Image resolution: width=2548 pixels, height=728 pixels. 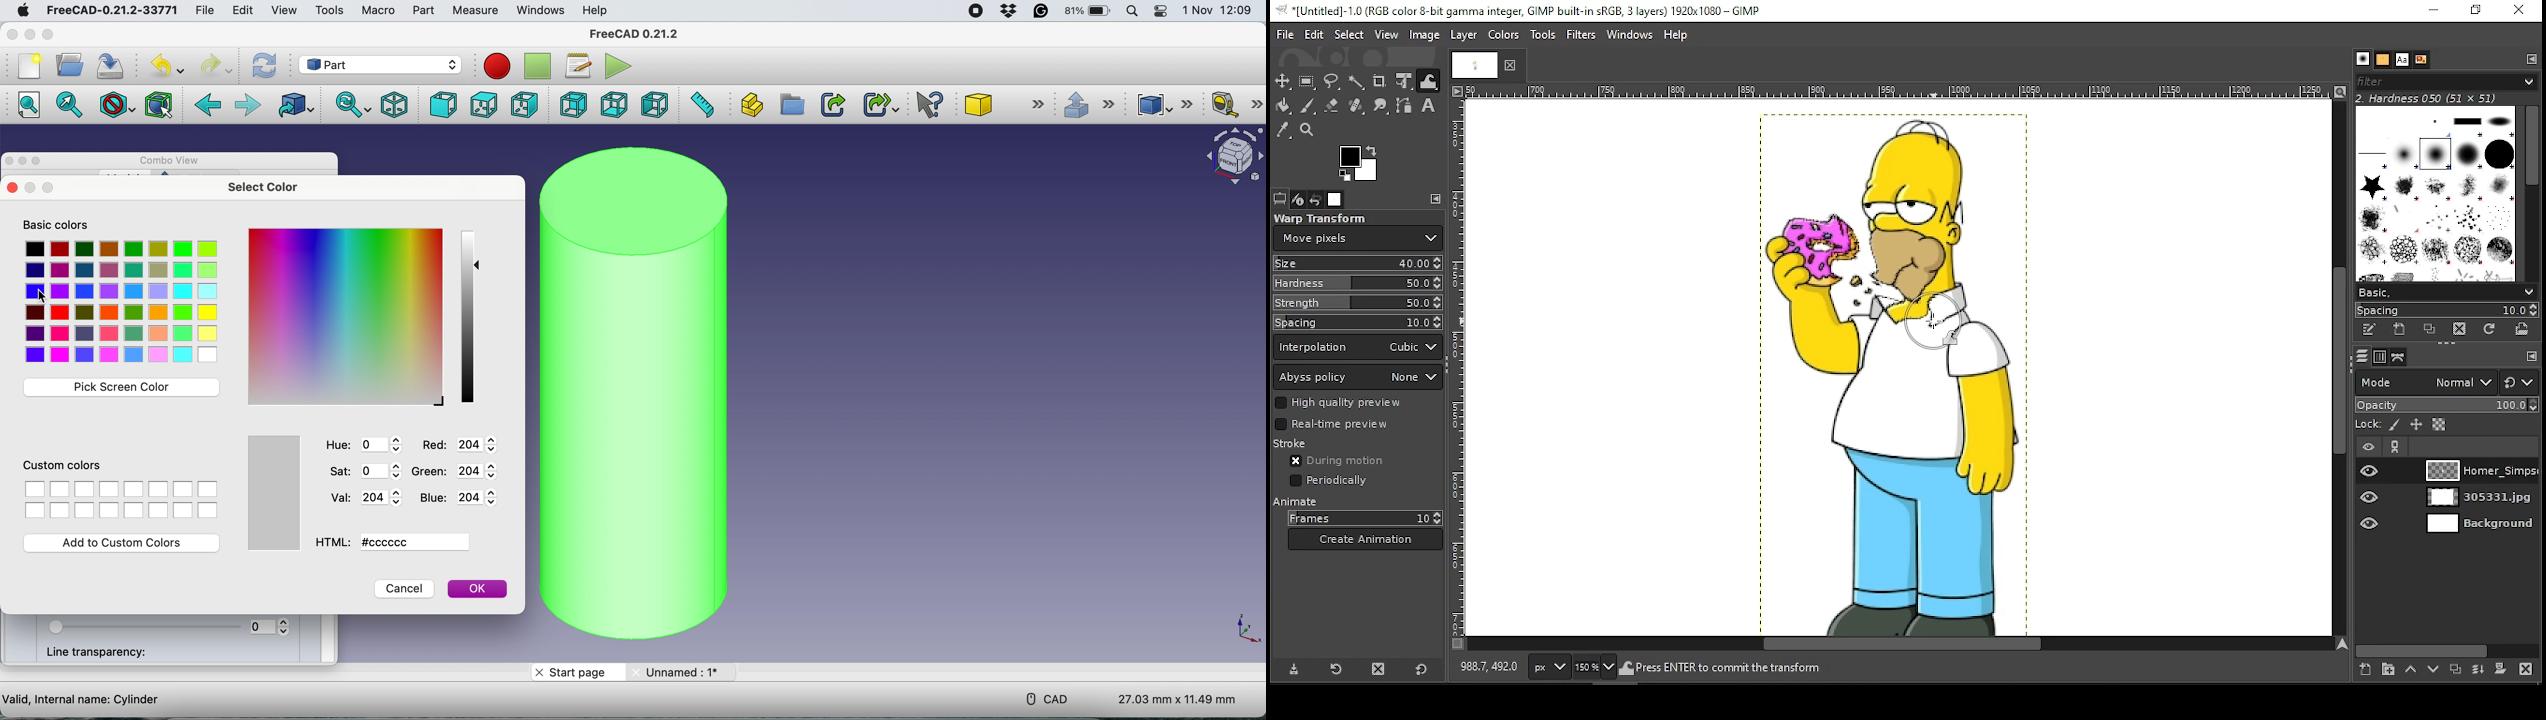 What do you see at coordinates (1302, 444) in the screenshot?
I see `stroke` at bounding box center [1302, 444].